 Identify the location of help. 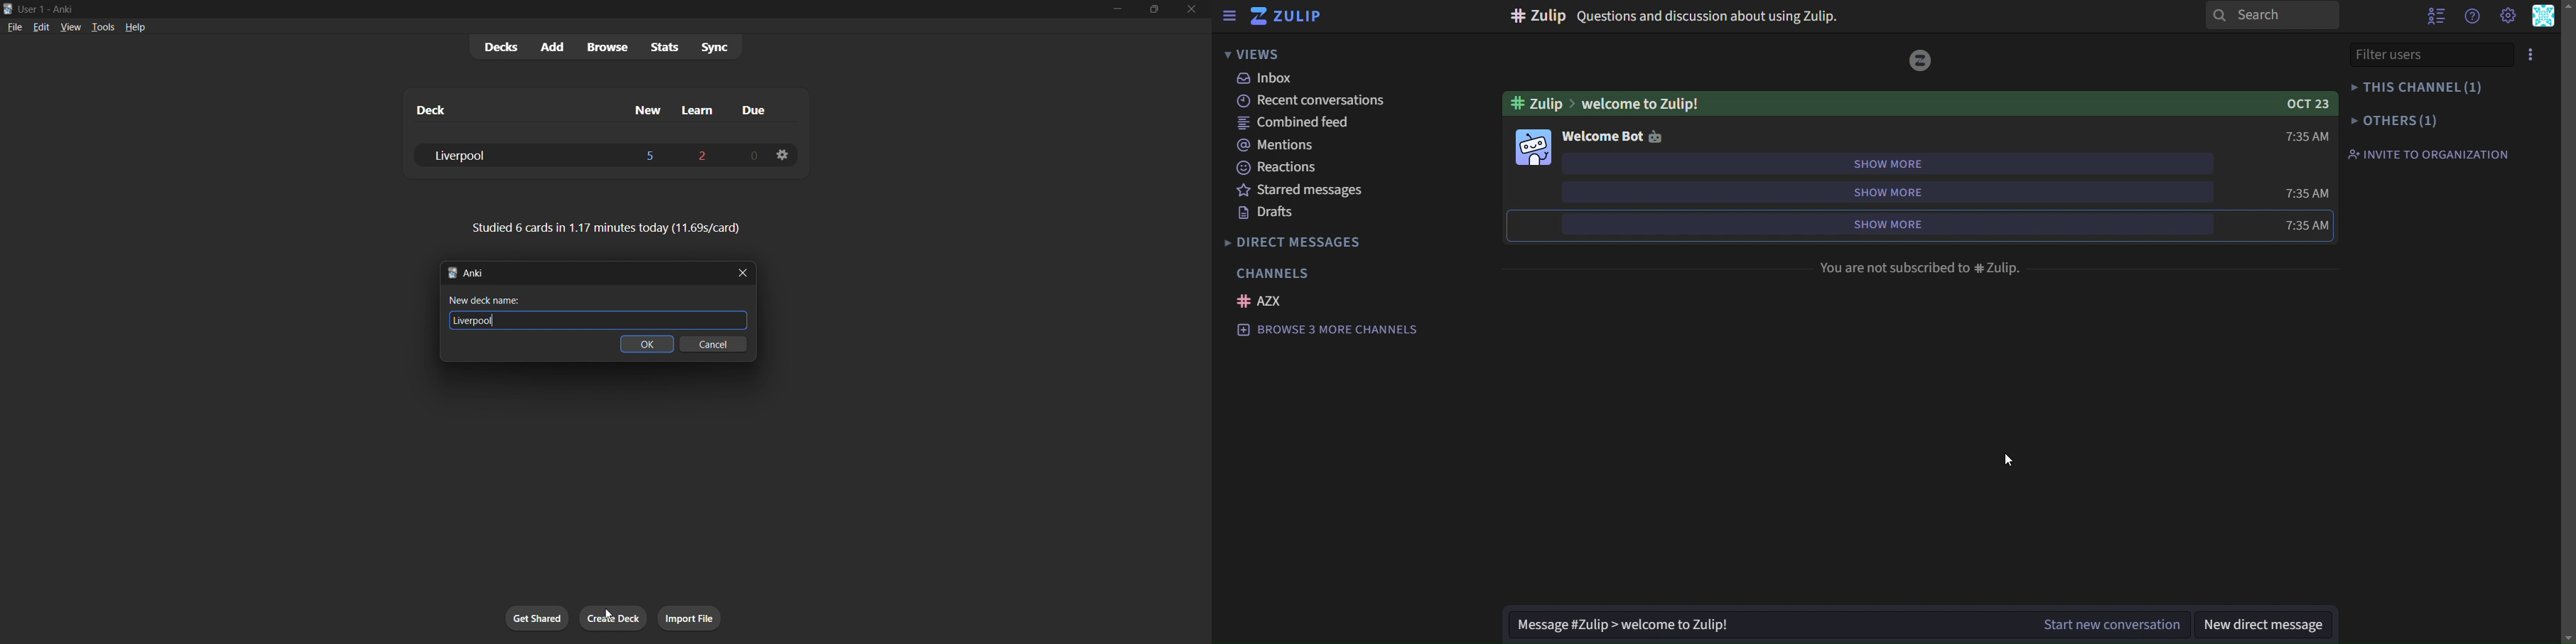
(136, 27).